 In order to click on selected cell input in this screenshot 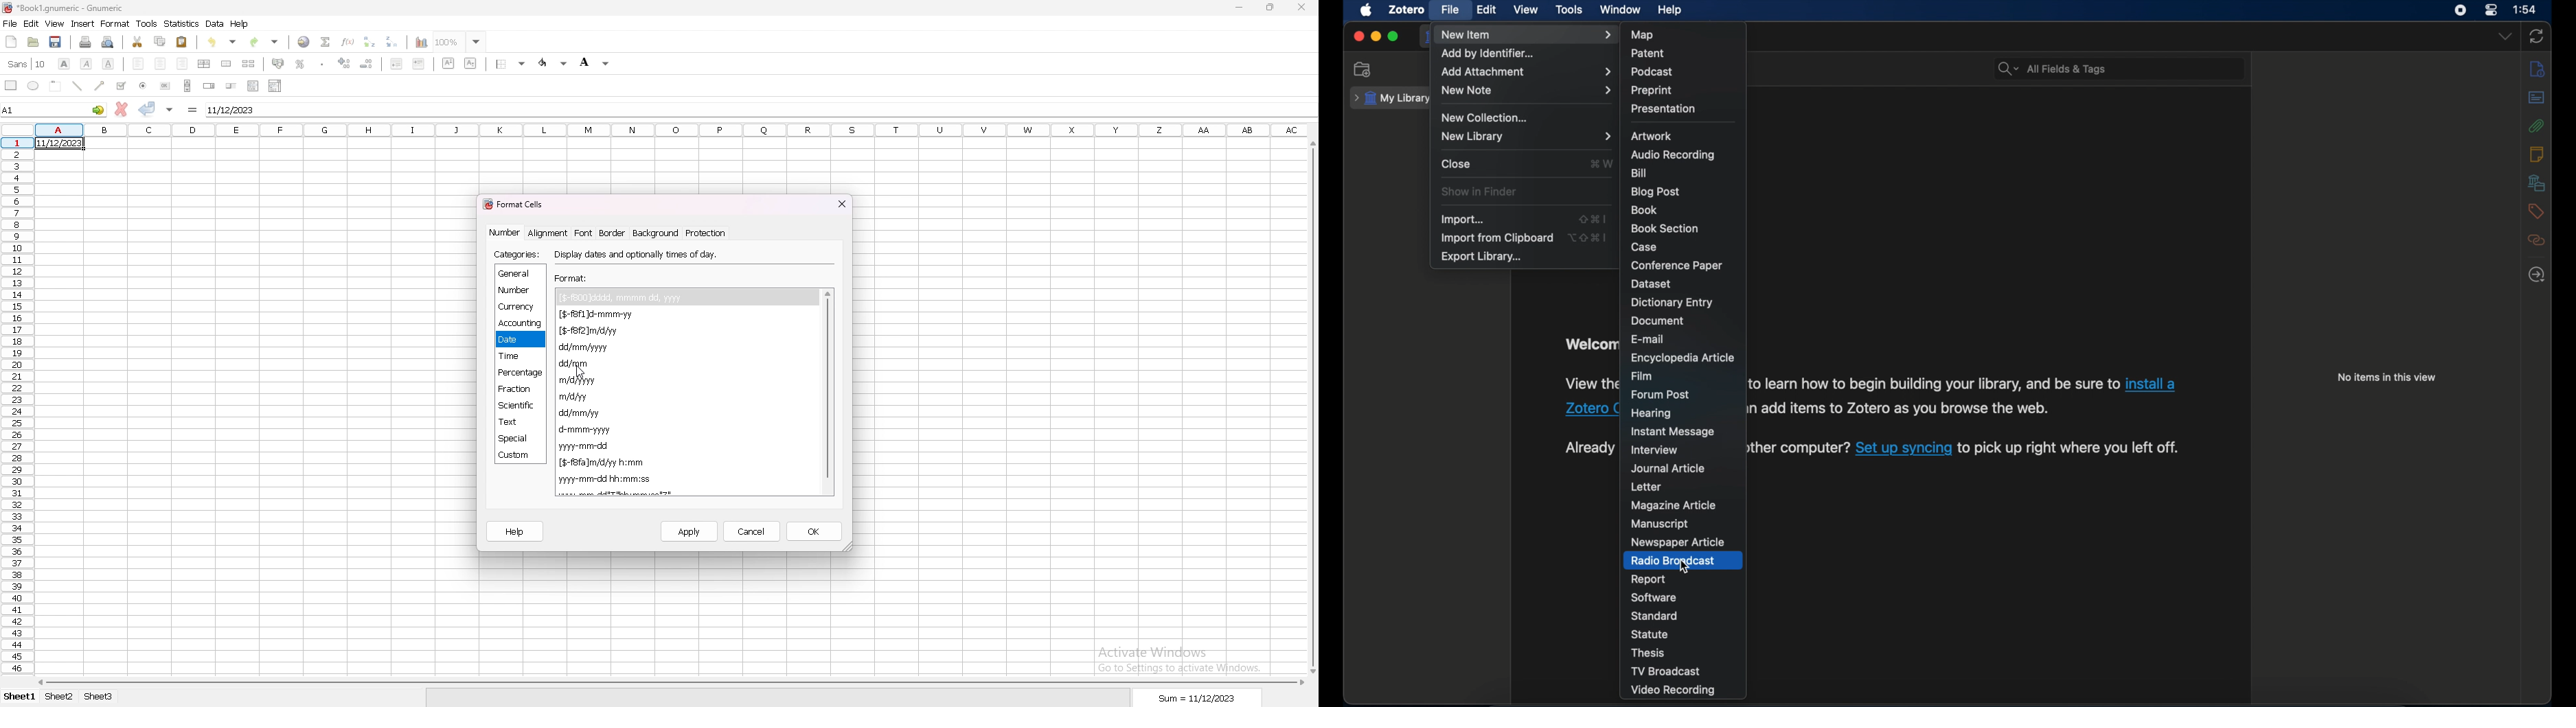, I will do `click(760, 108)`.